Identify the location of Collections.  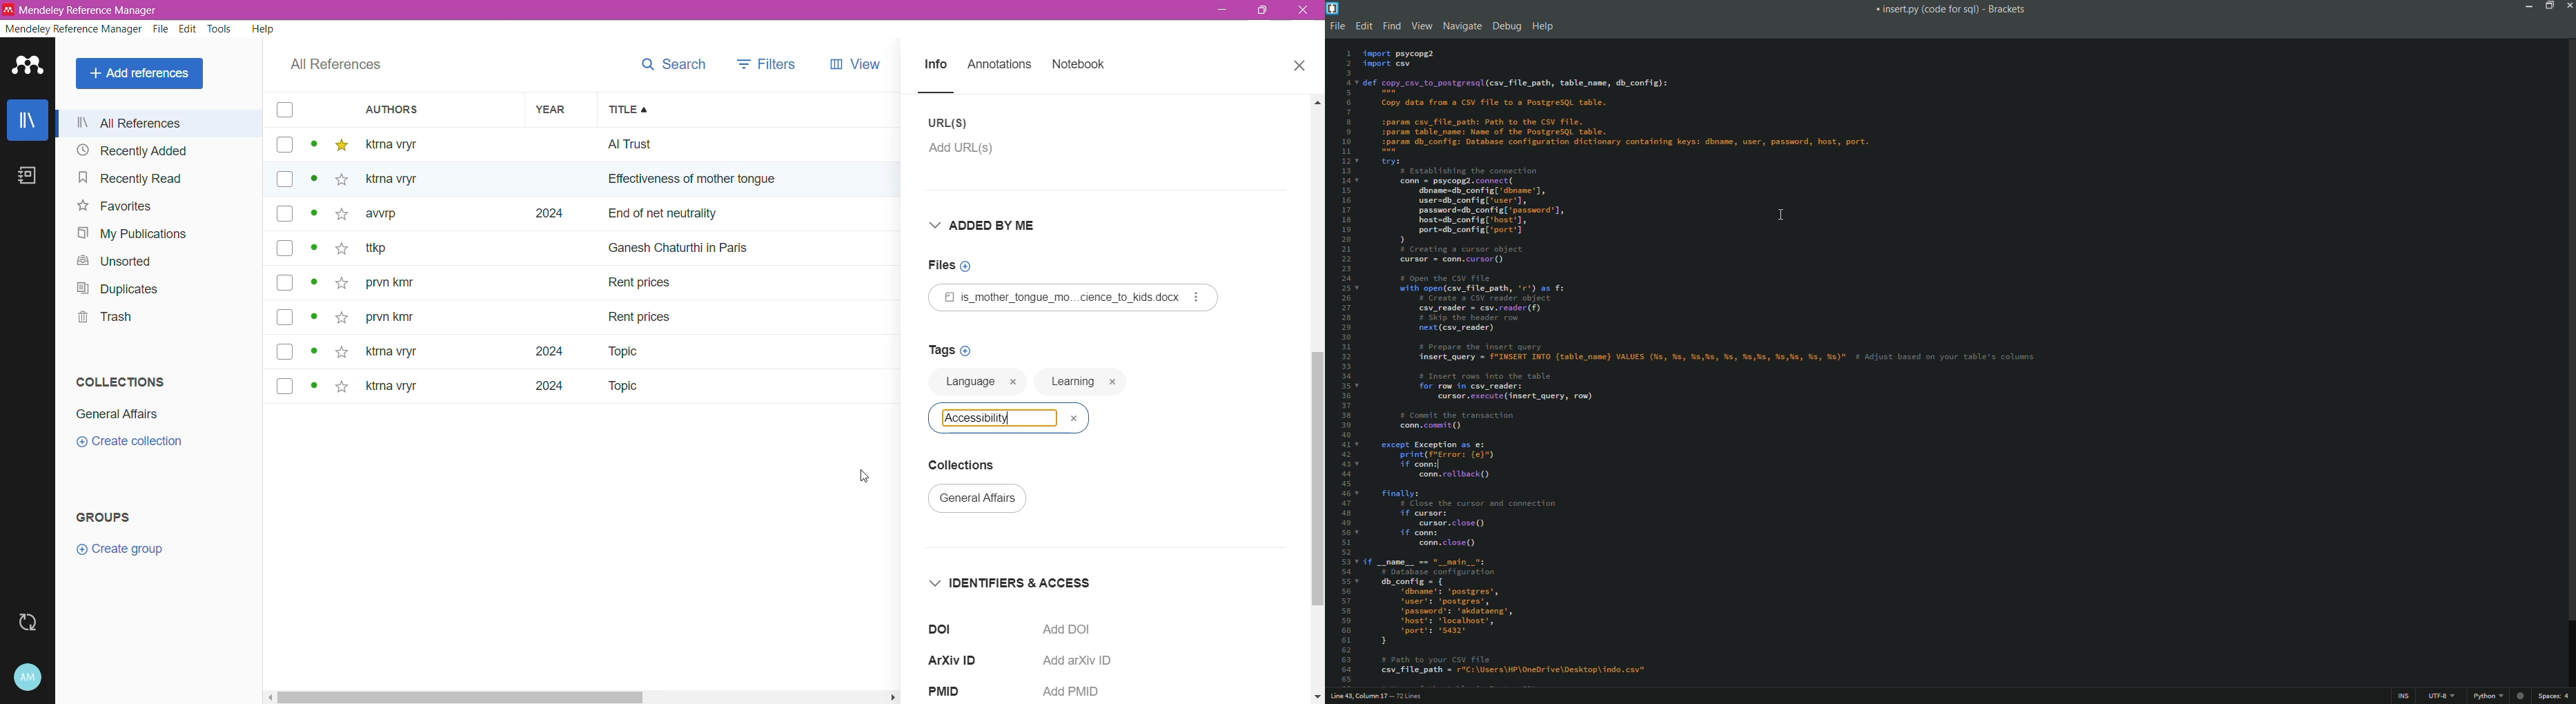
(121, 381).